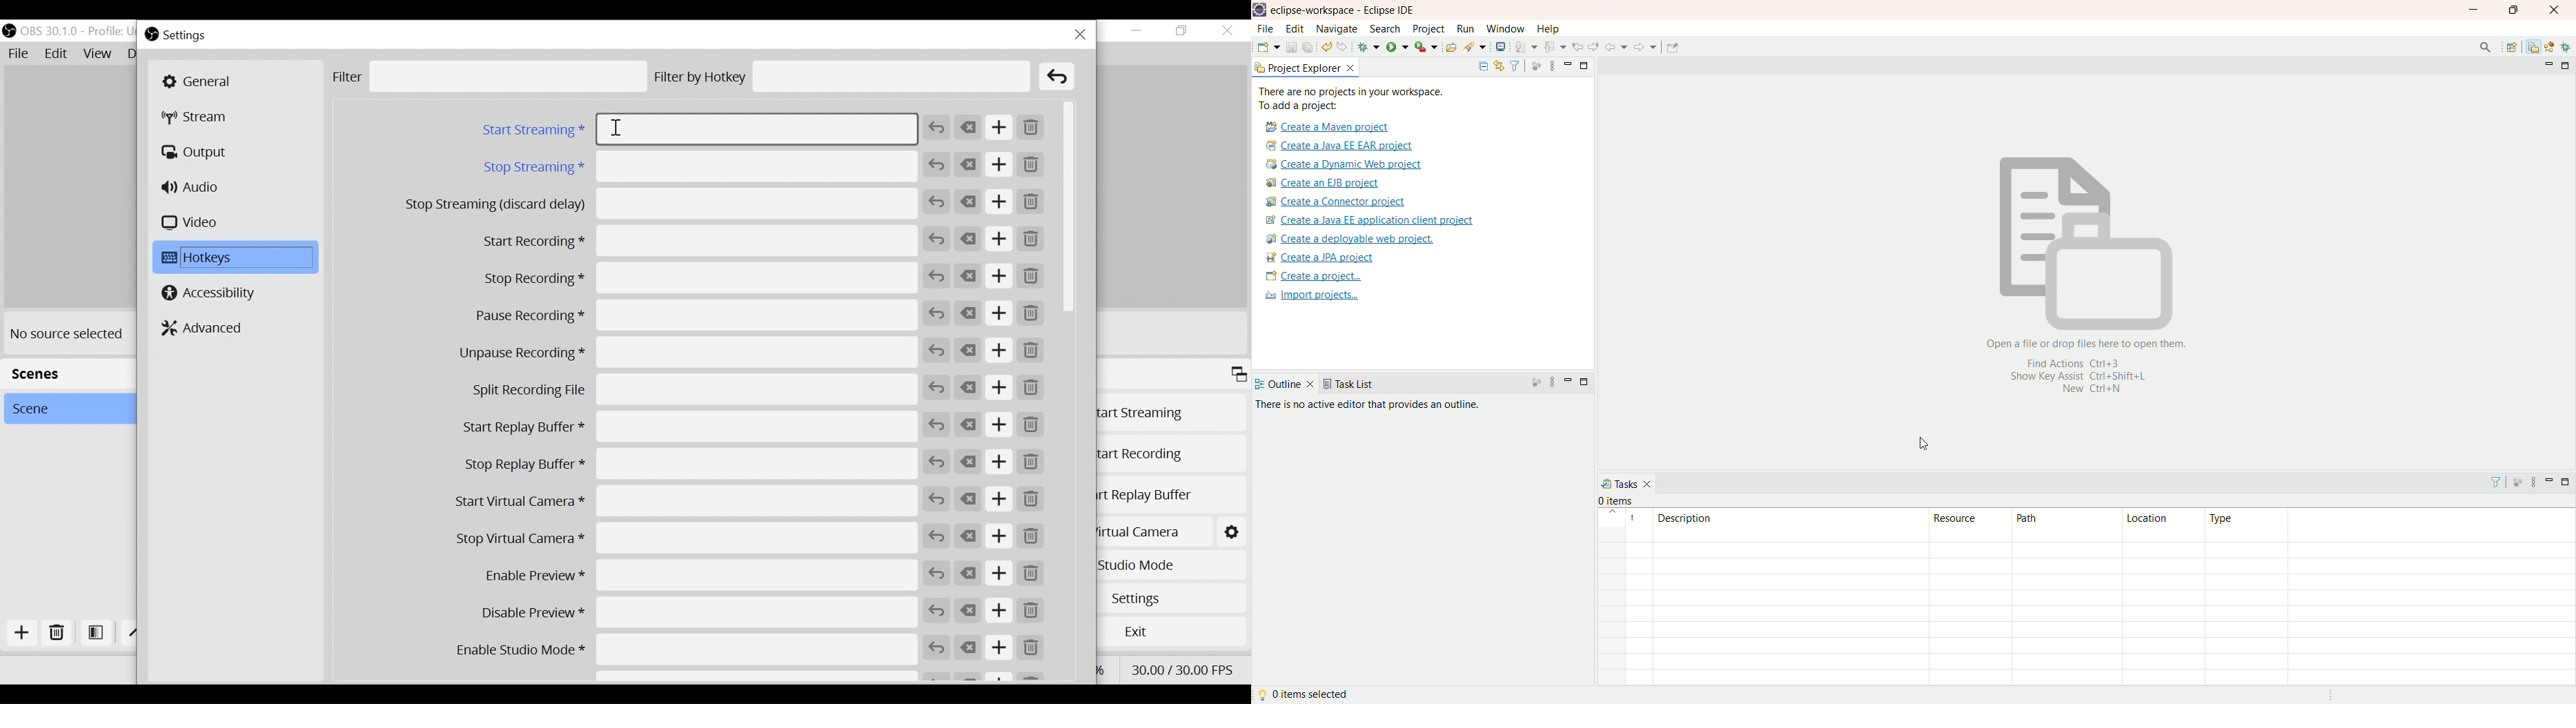 The image size is (2576, 728). Describe the element at coordinates (235, 81) in the screenshot. I see `General` at that location.